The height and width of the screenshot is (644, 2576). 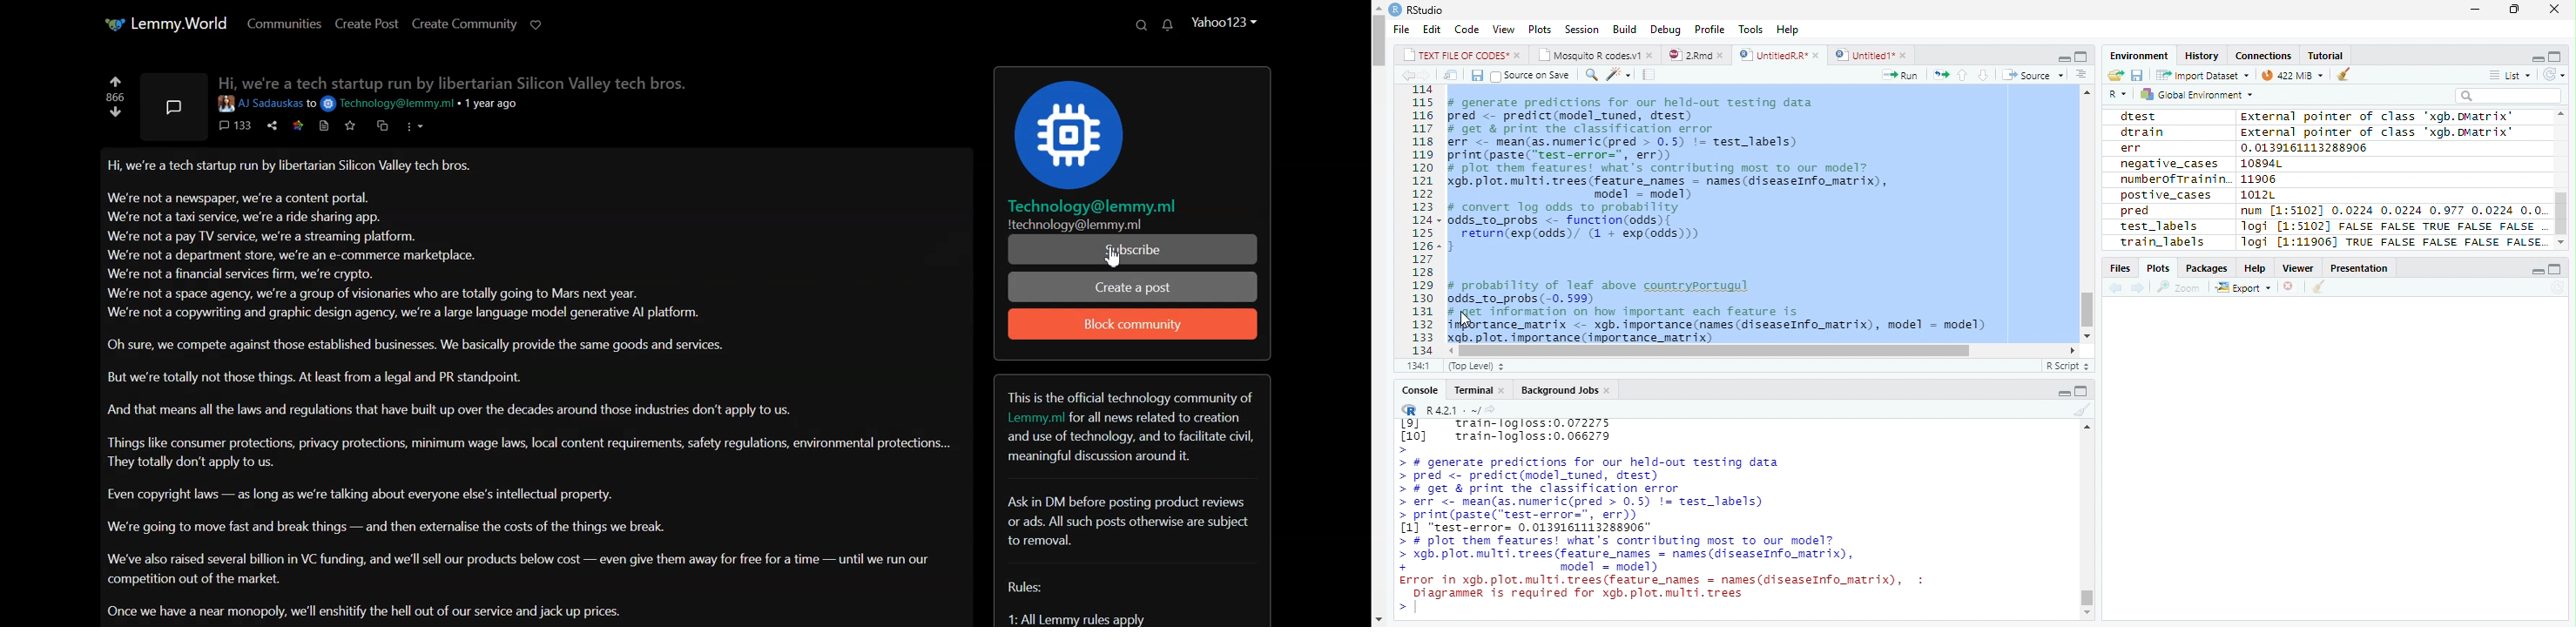 I want to click on Re-run, so click(x=1938, y=73).